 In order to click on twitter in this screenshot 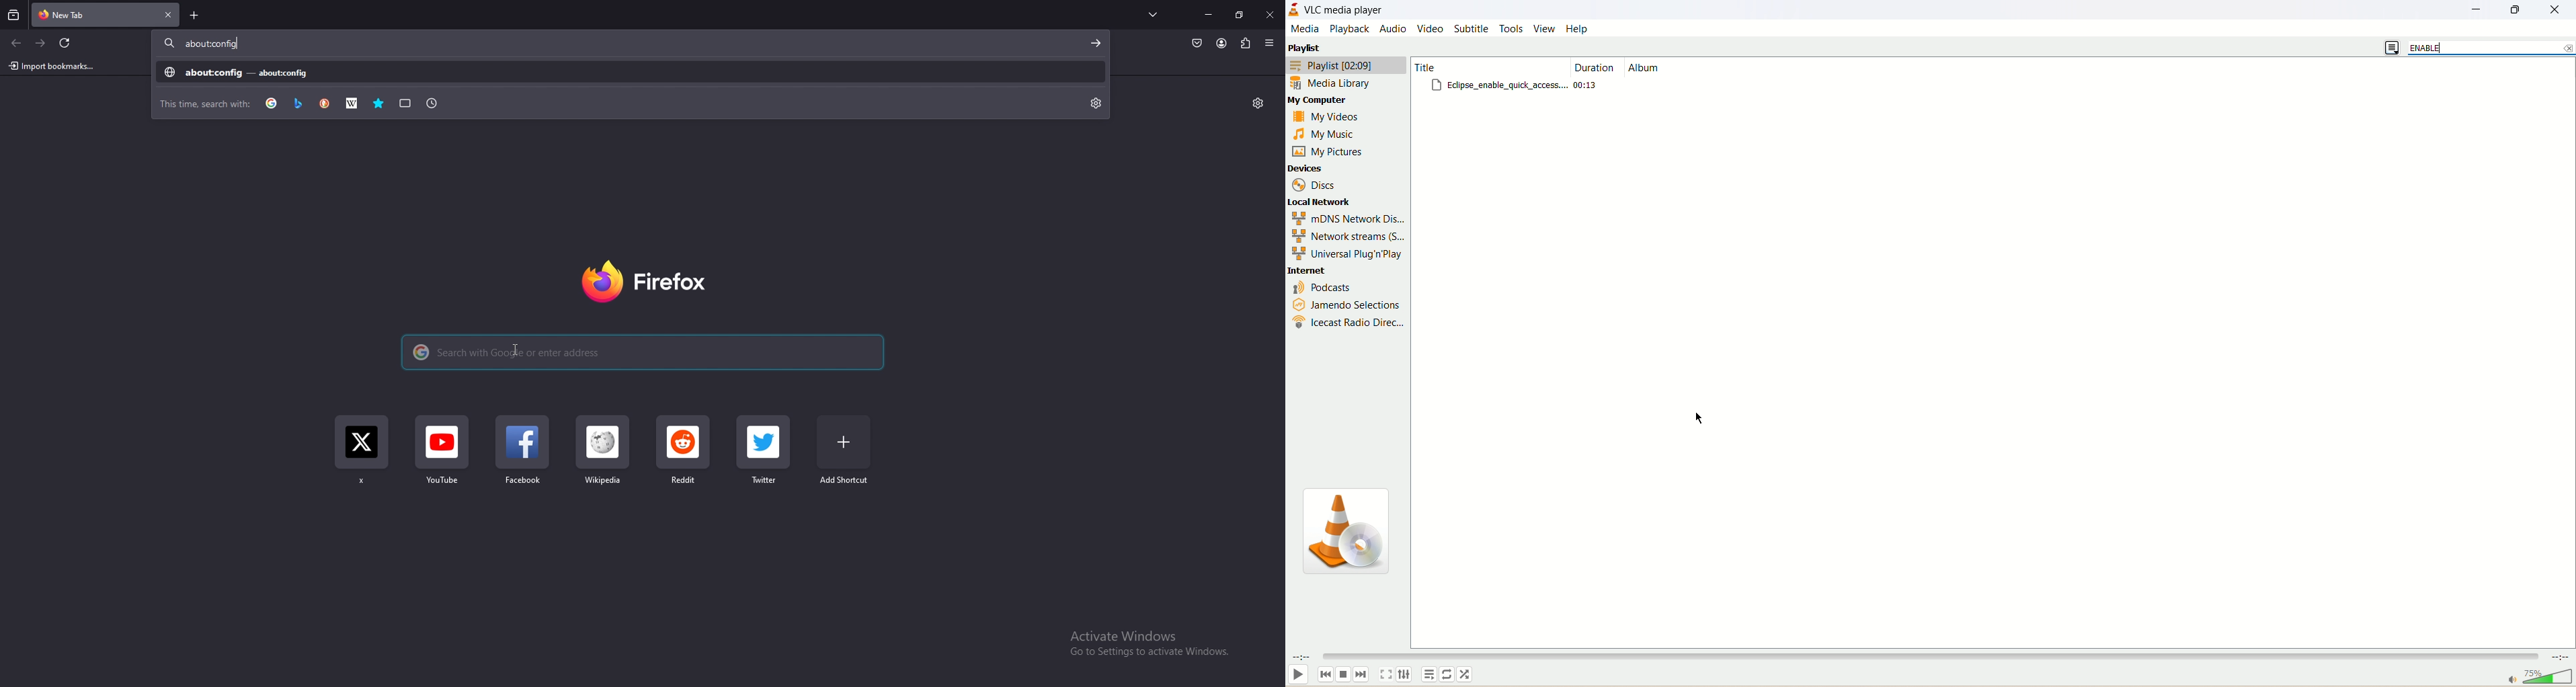, I will do `click(362, 455)`.